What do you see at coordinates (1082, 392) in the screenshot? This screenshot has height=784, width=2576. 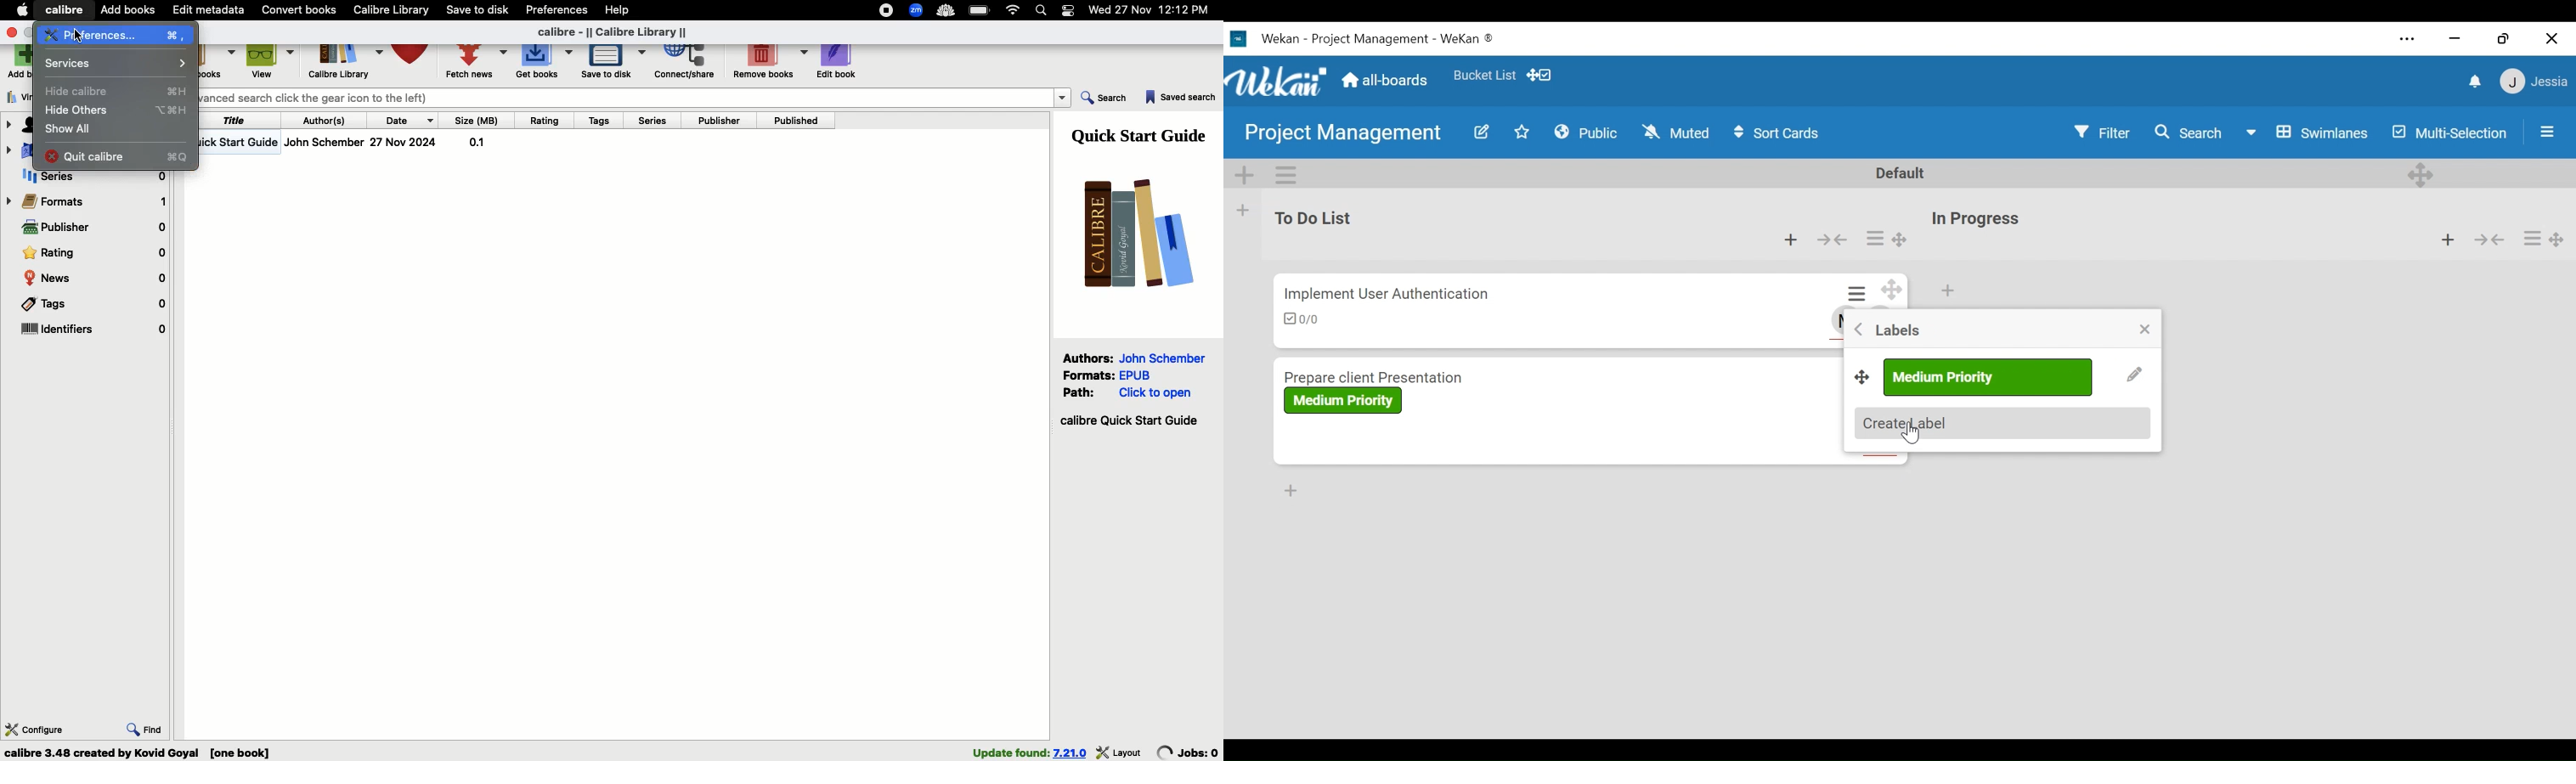 I see `Path` at bounding box center [1082, 392].